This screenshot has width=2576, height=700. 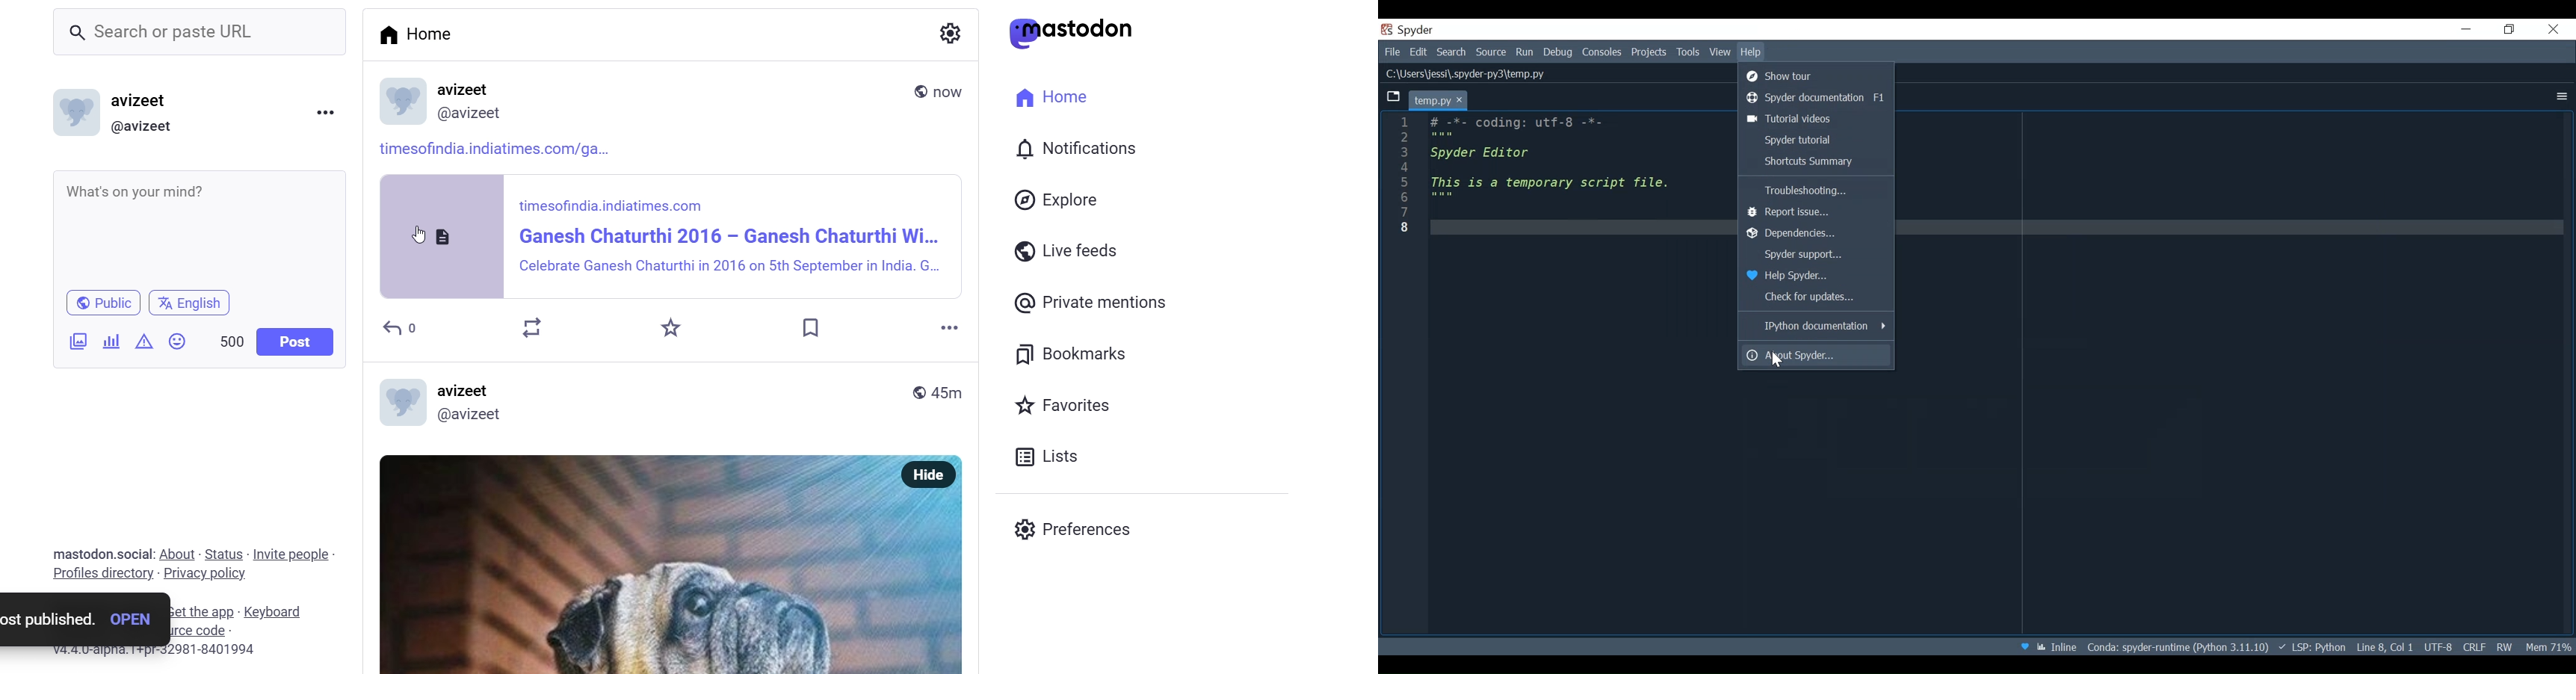 What do you see at coordinates (203, 212) in the screenshot?
I see `article link` at bounding box center [203, 212].